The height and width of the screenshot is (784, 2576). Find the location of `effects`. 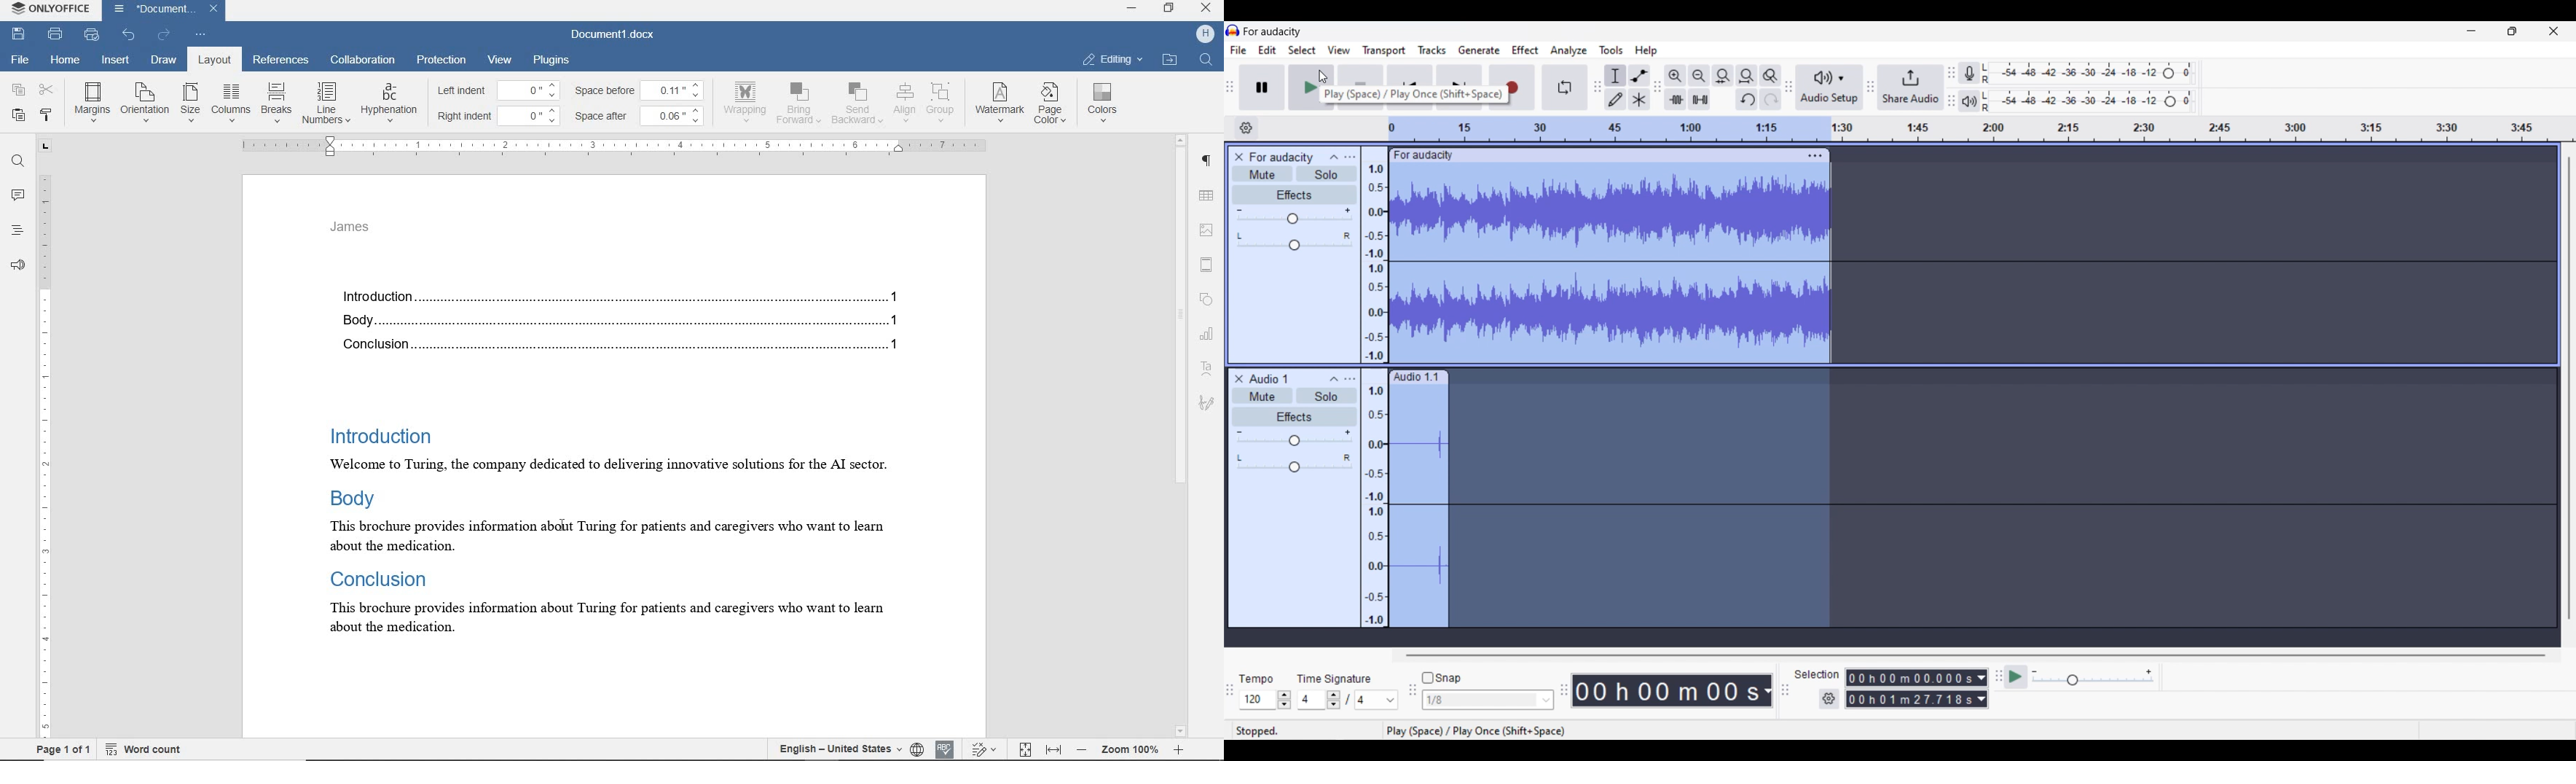

effects is located at coordinates (1294, 417).